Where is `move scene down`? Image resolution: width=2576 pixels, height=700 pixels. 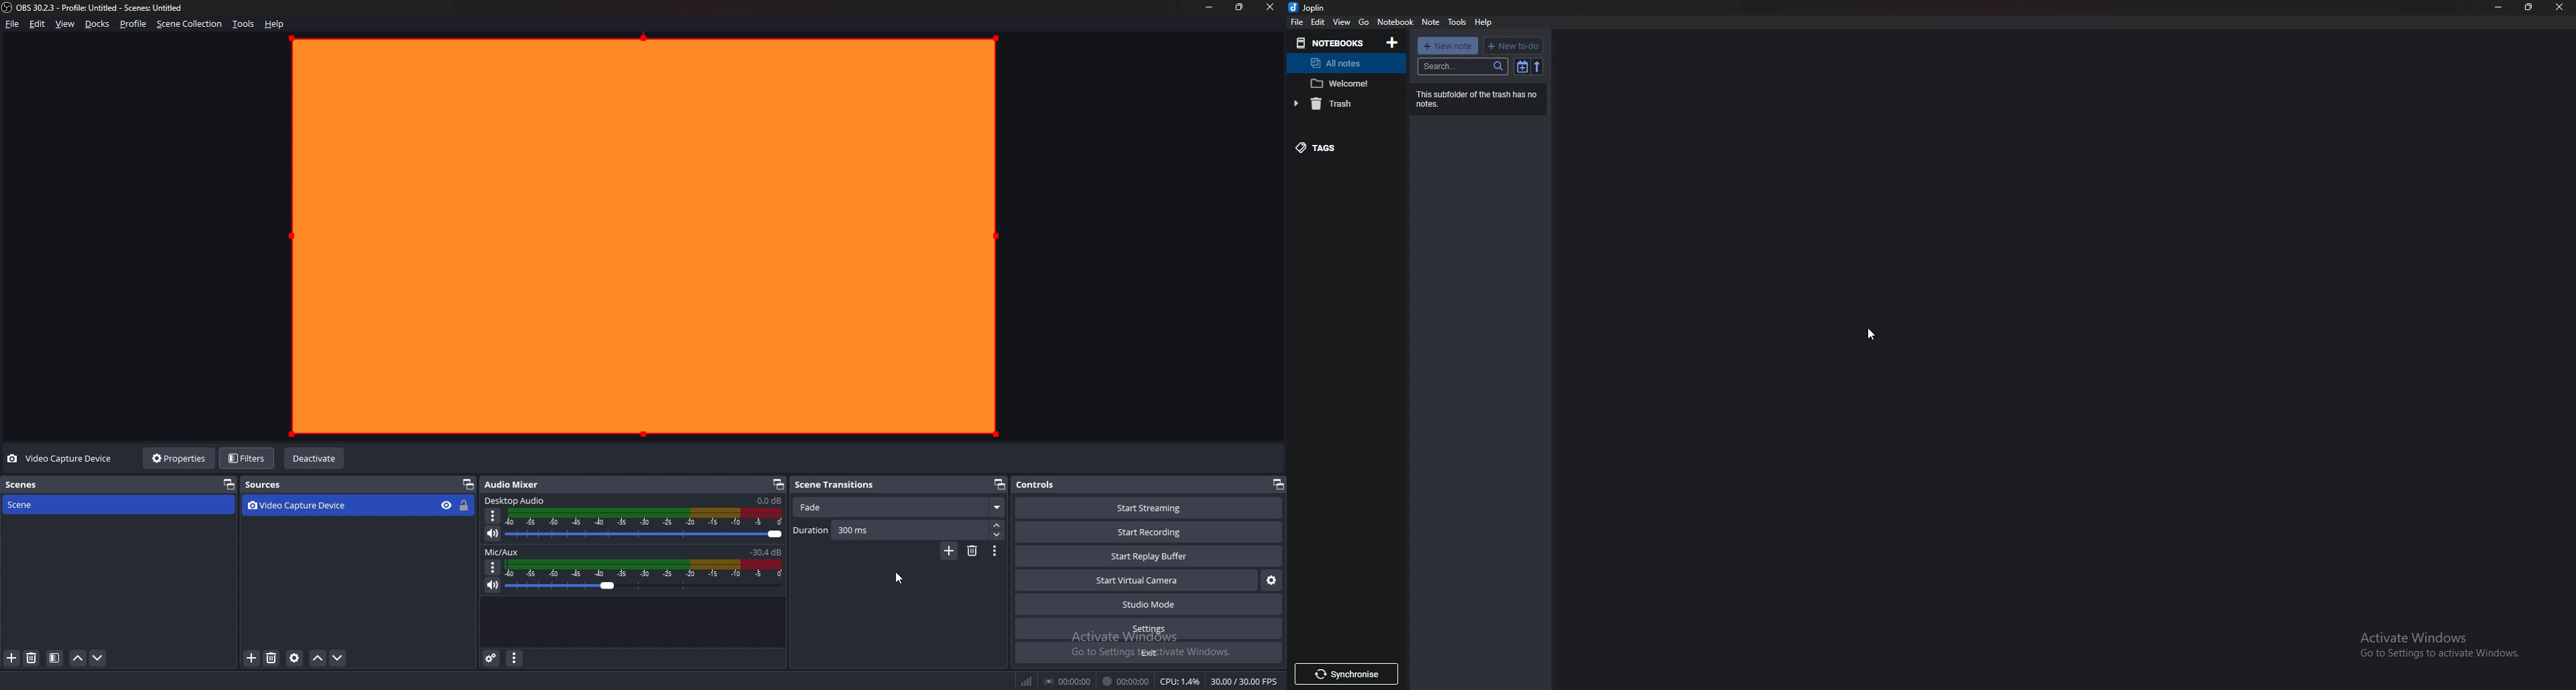 move scene down is located at coordinates (97, 659).